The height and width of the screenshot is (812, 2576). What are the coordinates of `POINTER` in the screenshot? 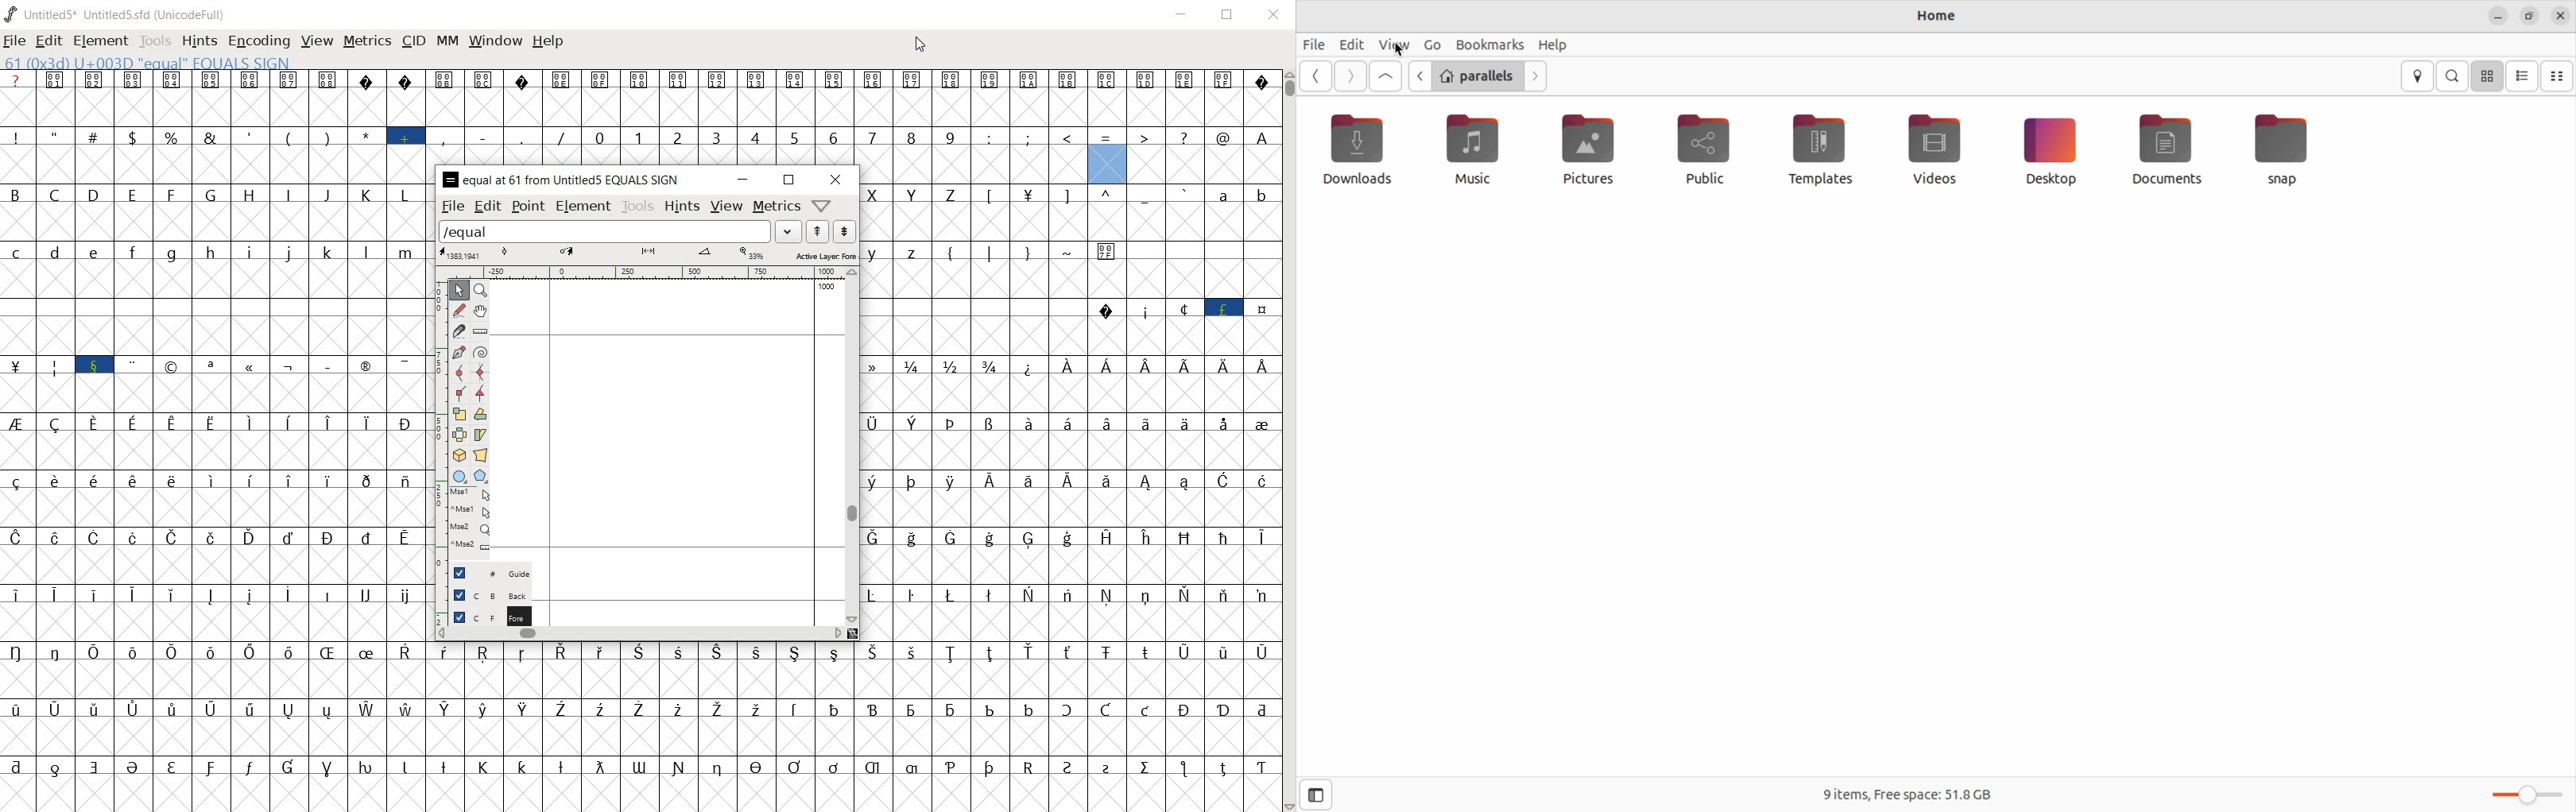 It's located at (459, 289).